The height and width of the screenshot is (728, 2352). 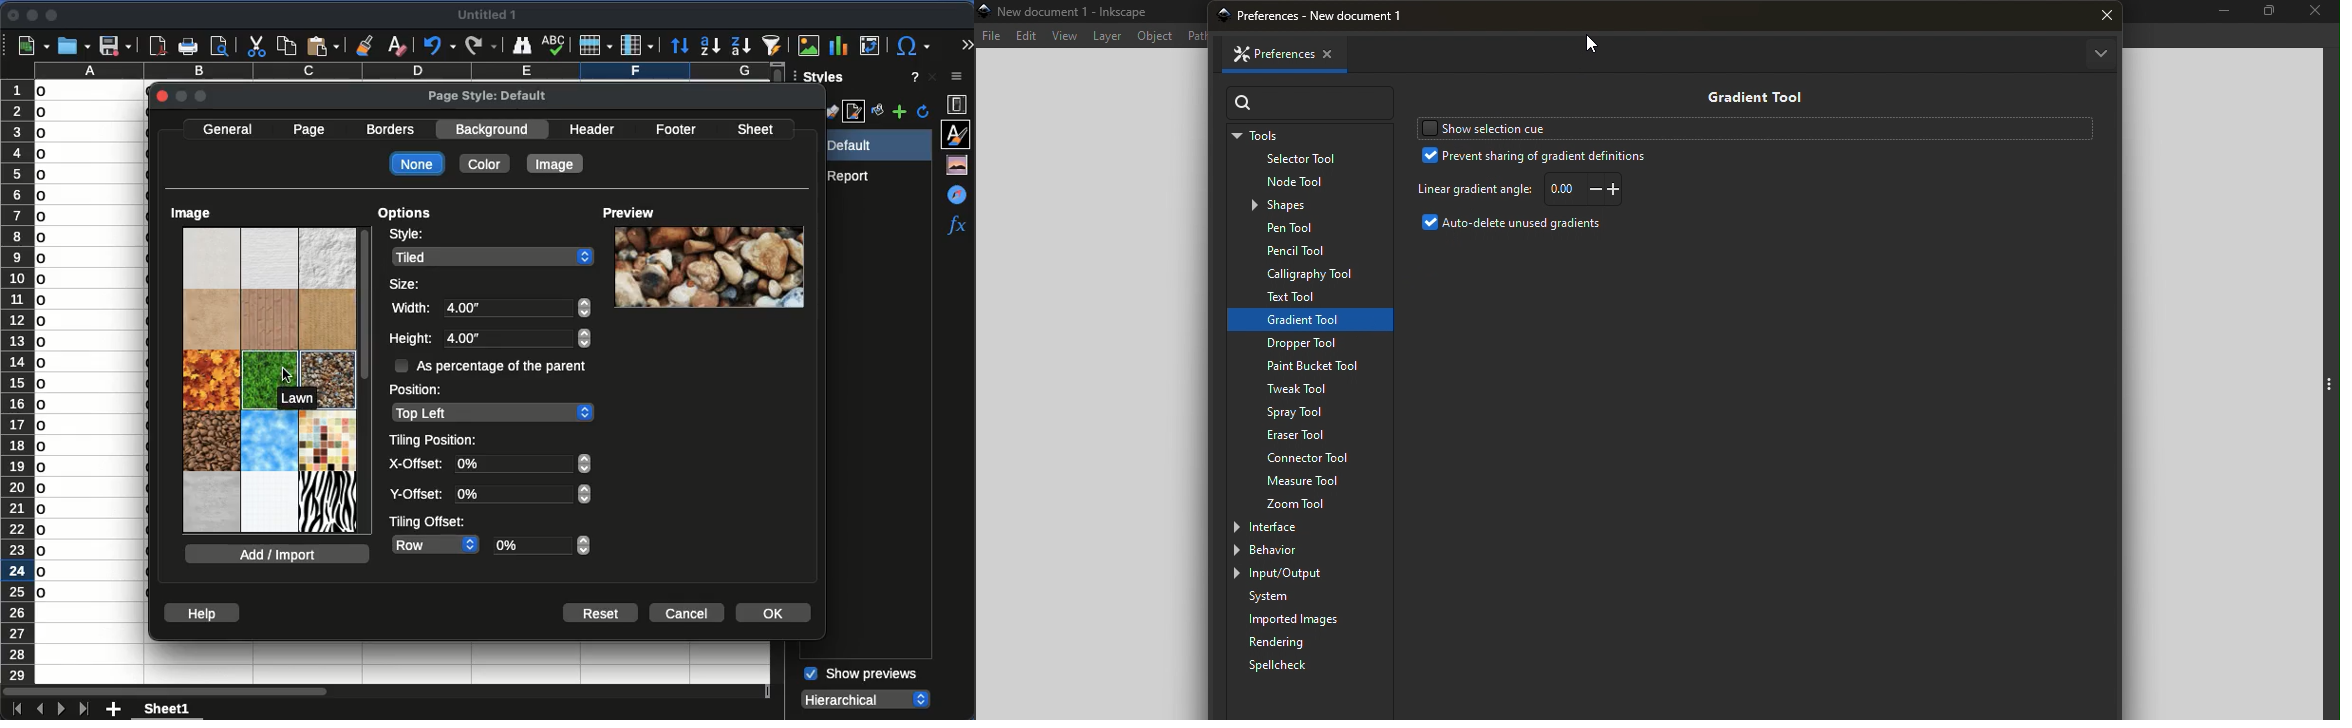 What do you see at coordinates (597, 46) in the screenshot?
I see `row` at bounding box center [597, 46].